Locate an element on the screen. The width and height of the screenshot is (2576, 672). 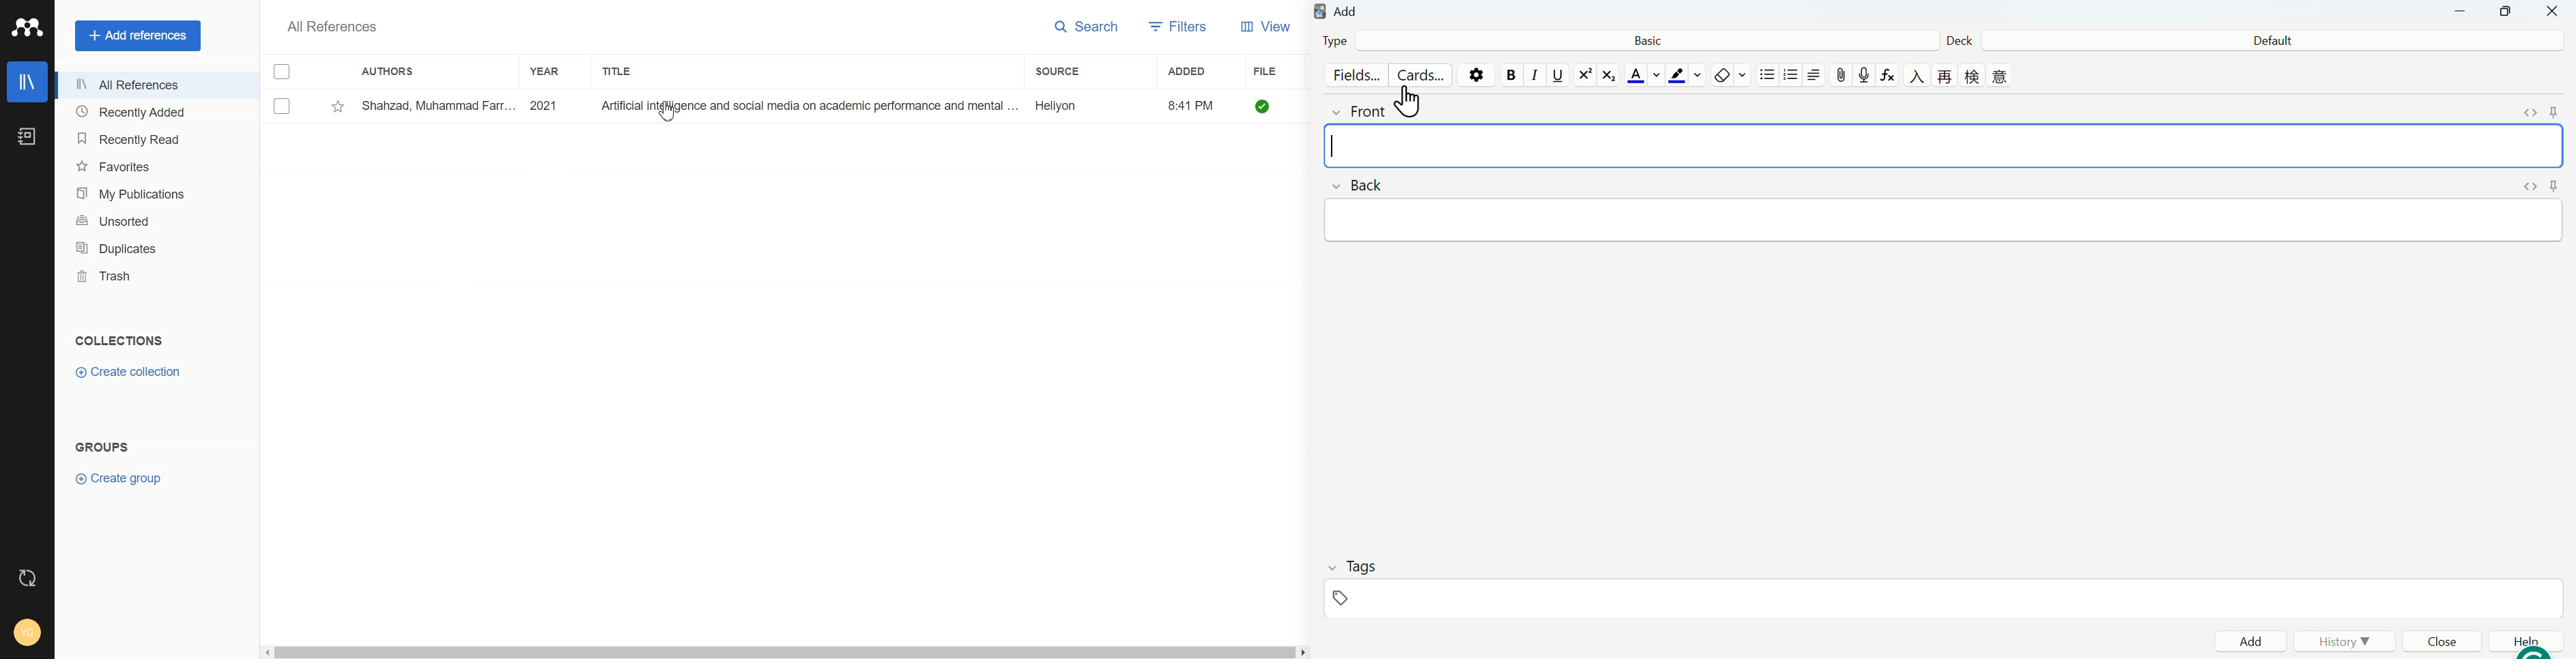
front is located at coordinates (1359, 113).